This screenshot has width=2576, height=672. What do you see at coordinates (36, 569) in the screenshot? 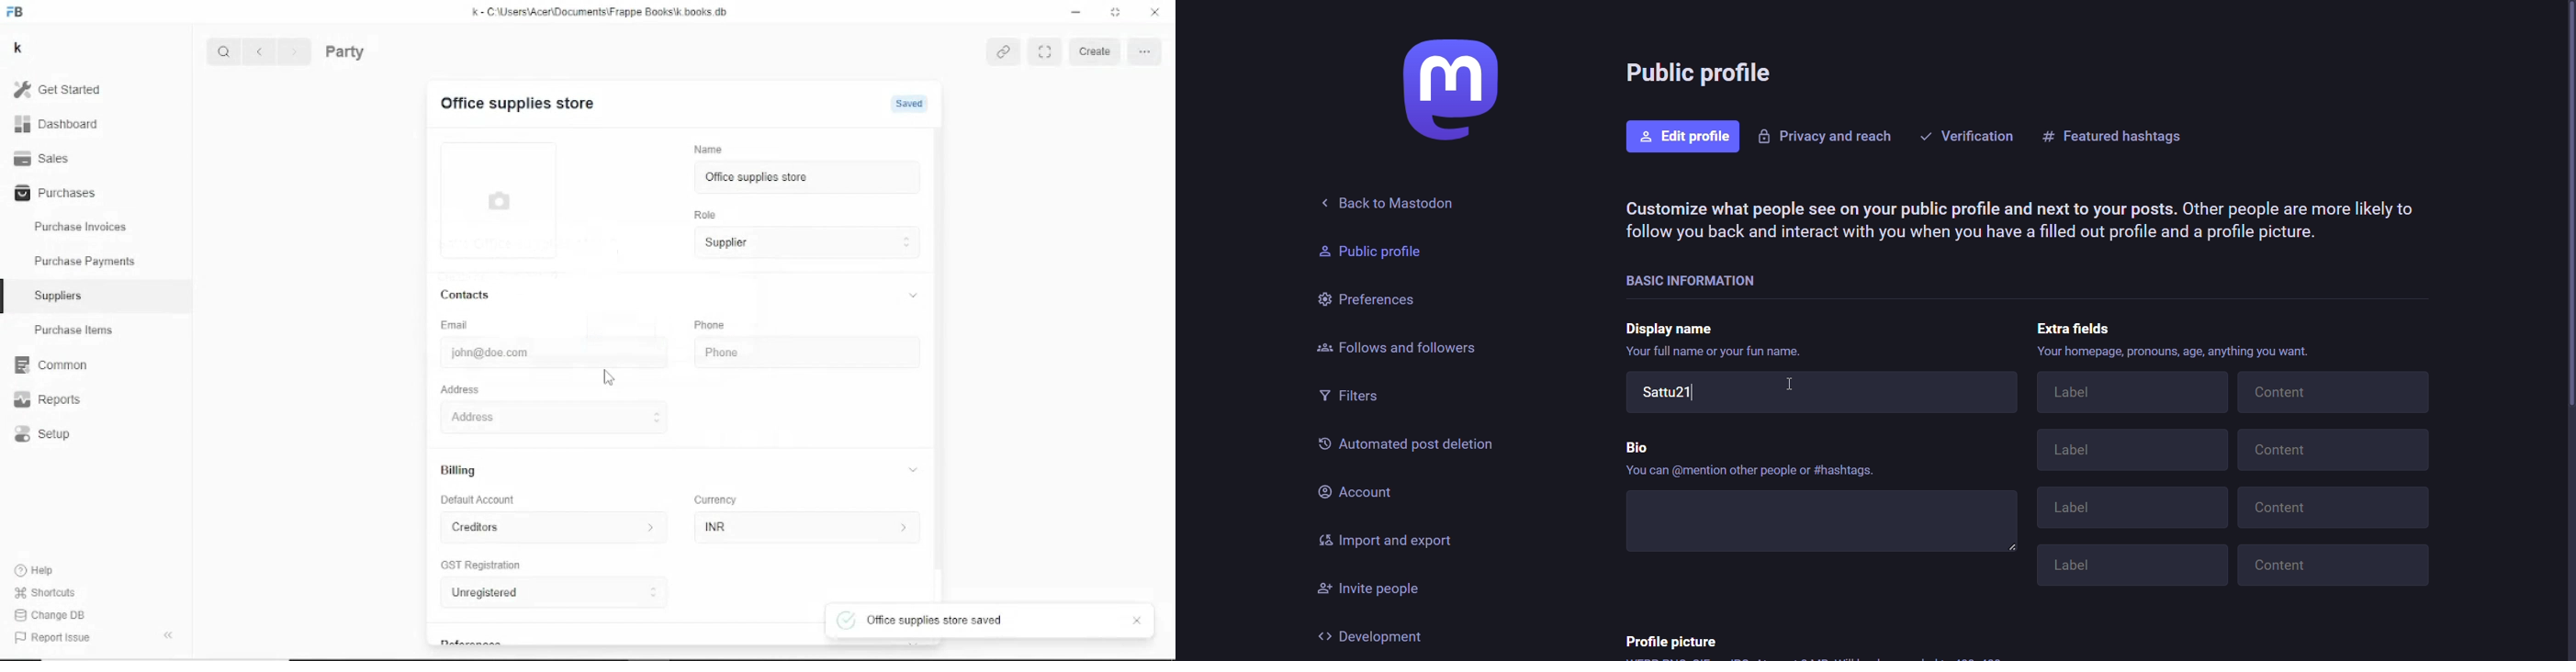
I see `Help` at bounding box center [36, 569].